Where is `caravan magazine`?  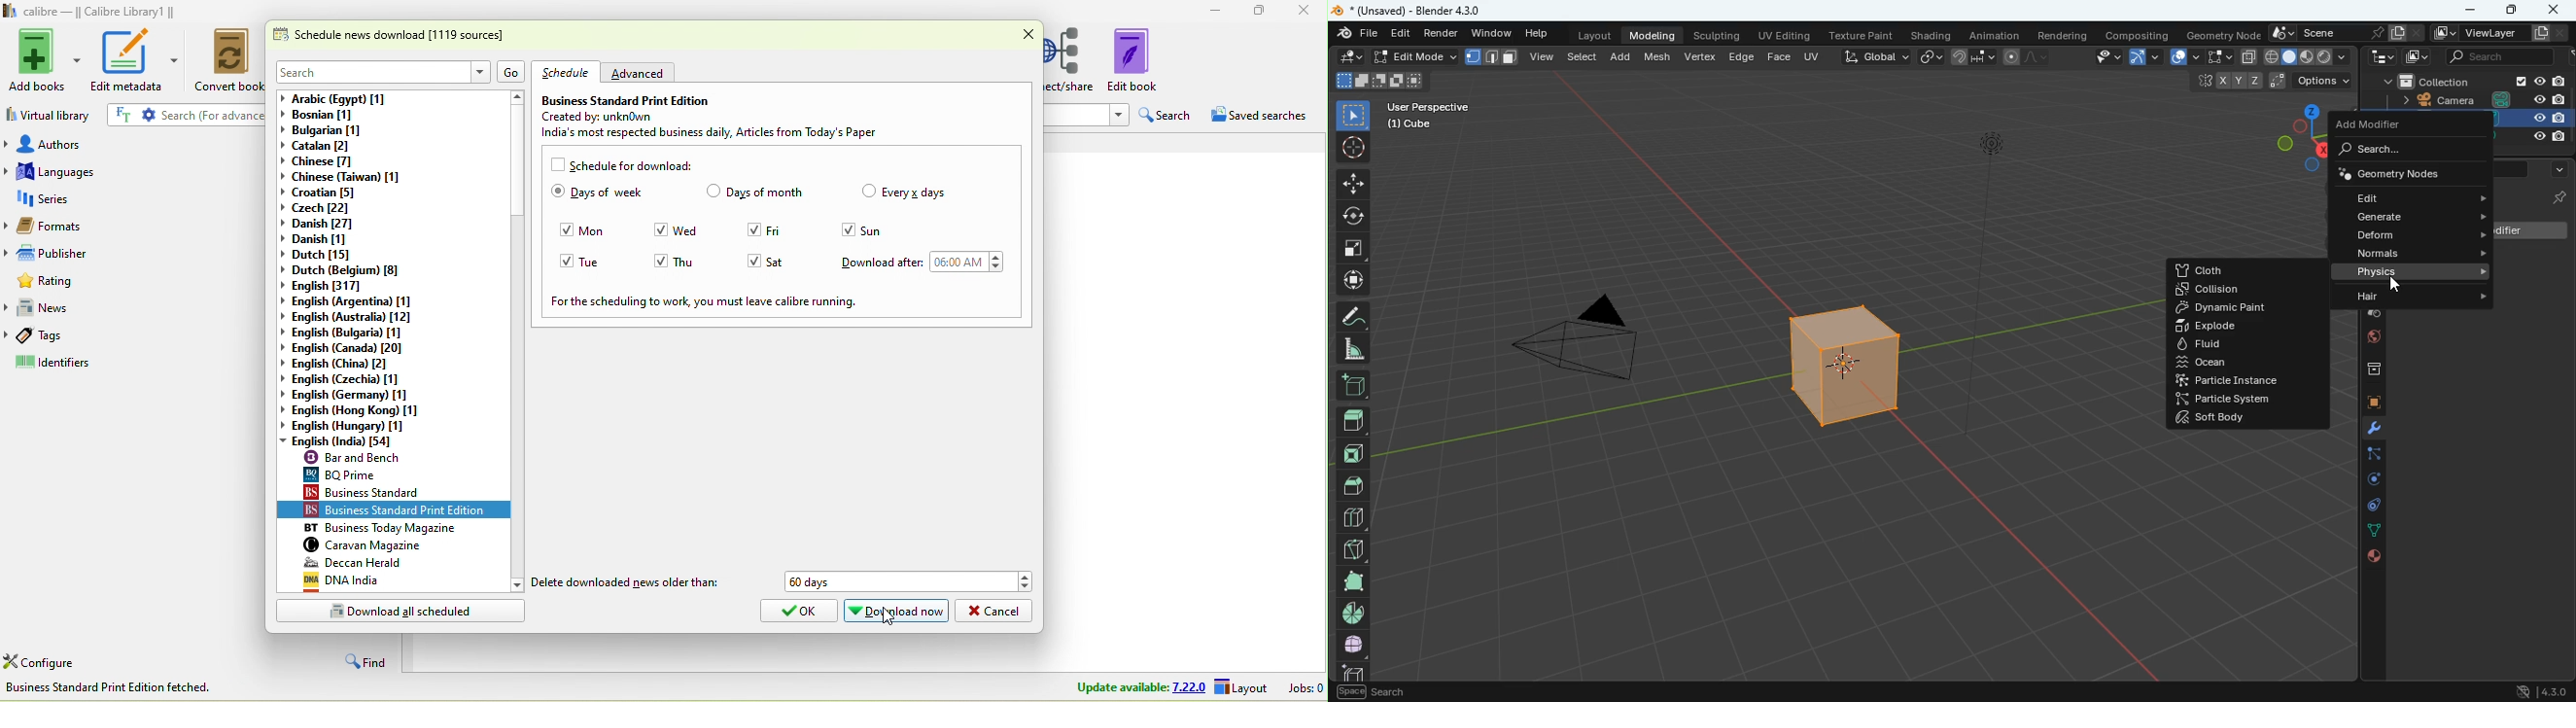 caravan magazine is located at coordinates (401, 545).